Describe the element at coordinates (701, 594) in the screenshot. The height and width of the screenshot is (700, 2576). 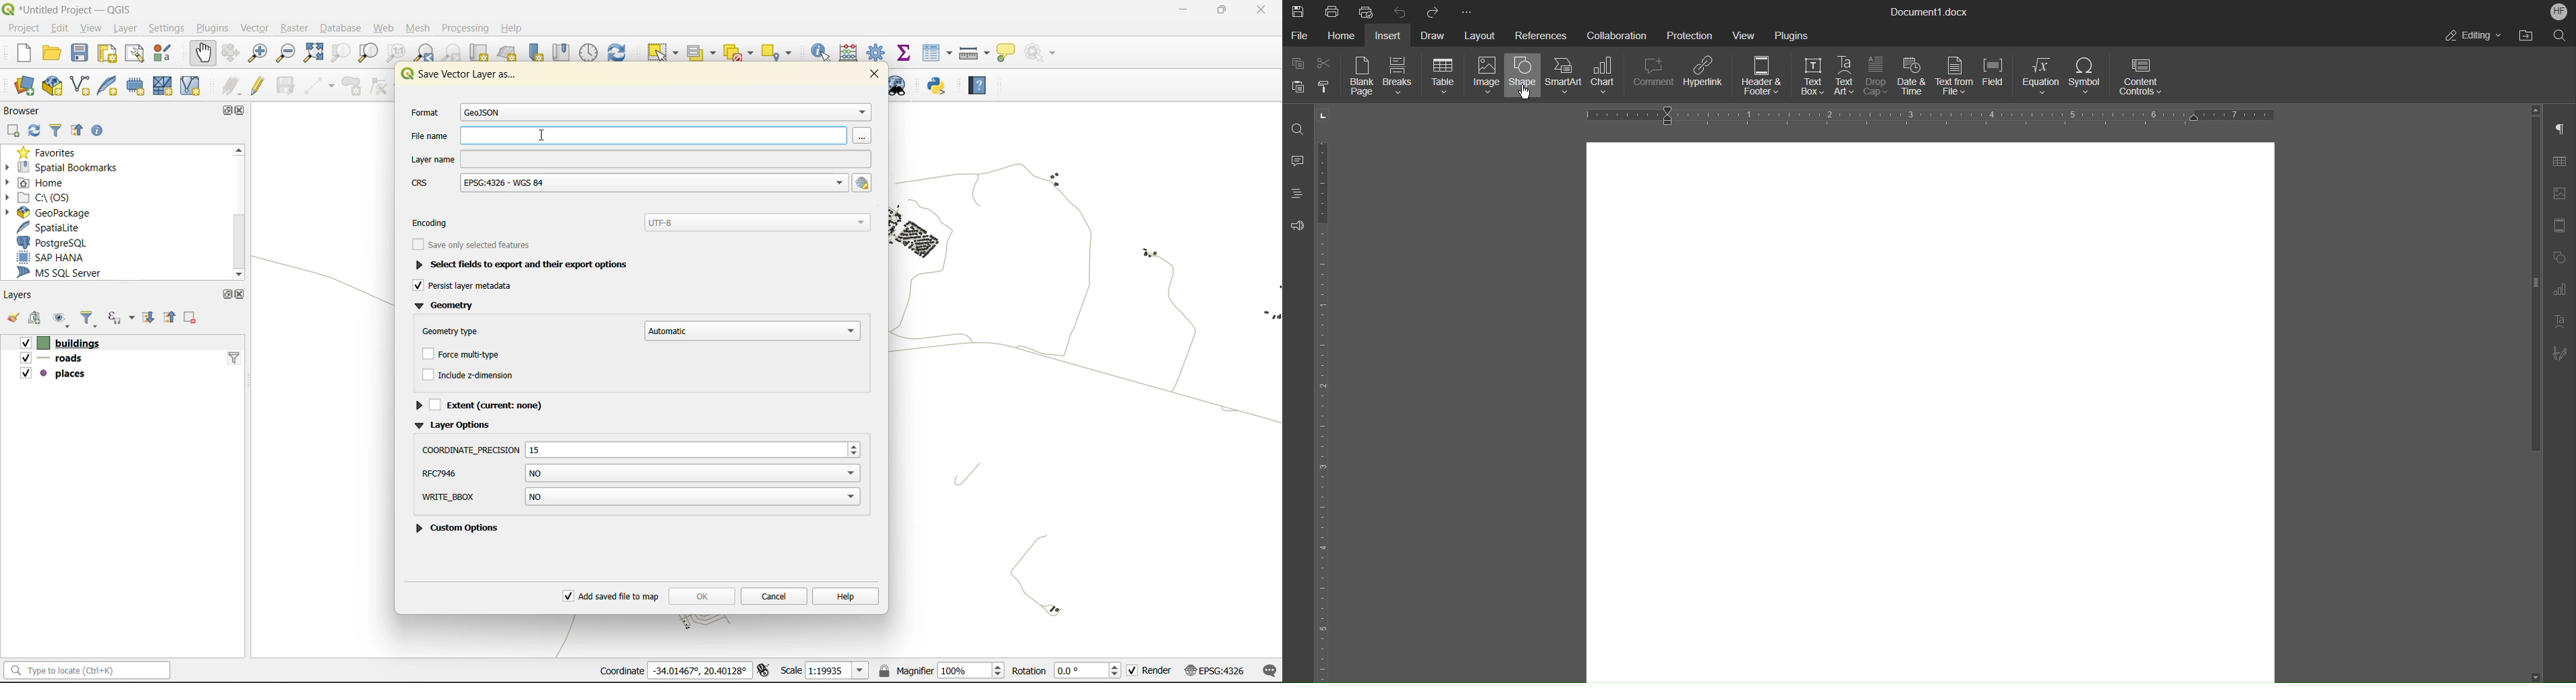
I see `ok` at that location.